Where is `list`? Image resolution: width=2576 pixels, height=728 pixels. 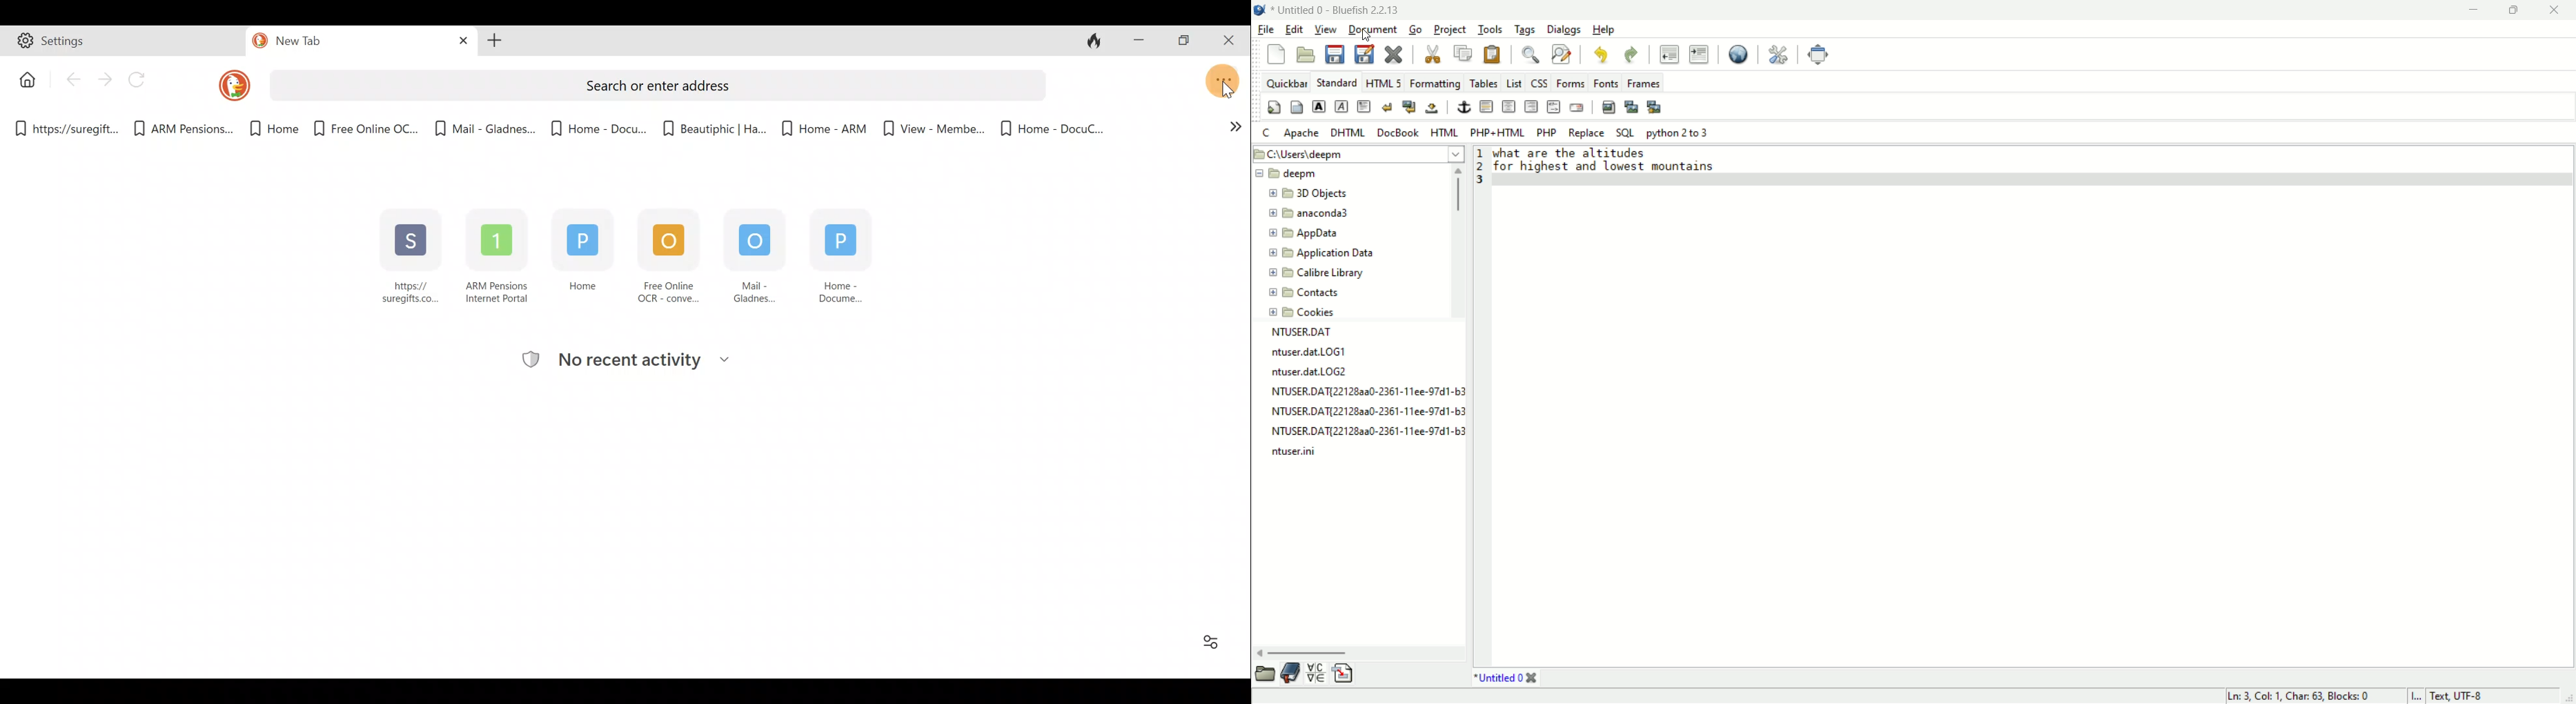 list is located at coordinates (1513, 80).